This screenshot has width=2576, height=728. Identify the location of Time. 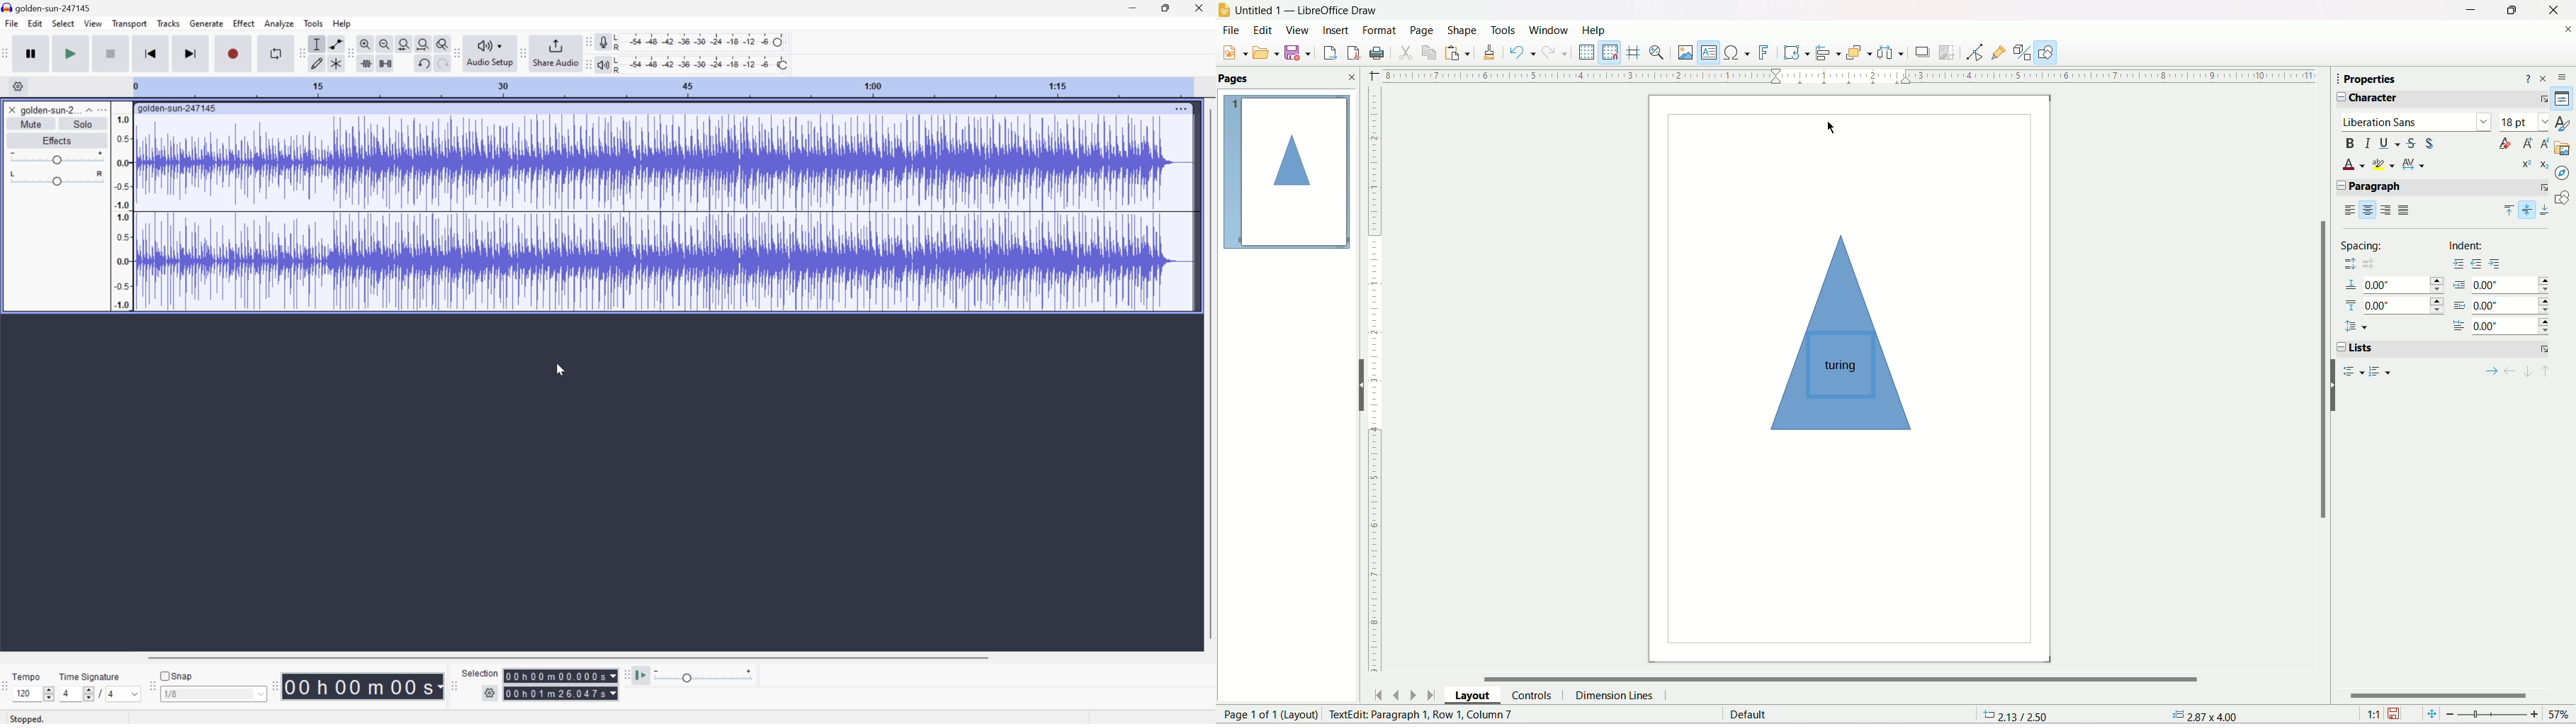
(363, 685).